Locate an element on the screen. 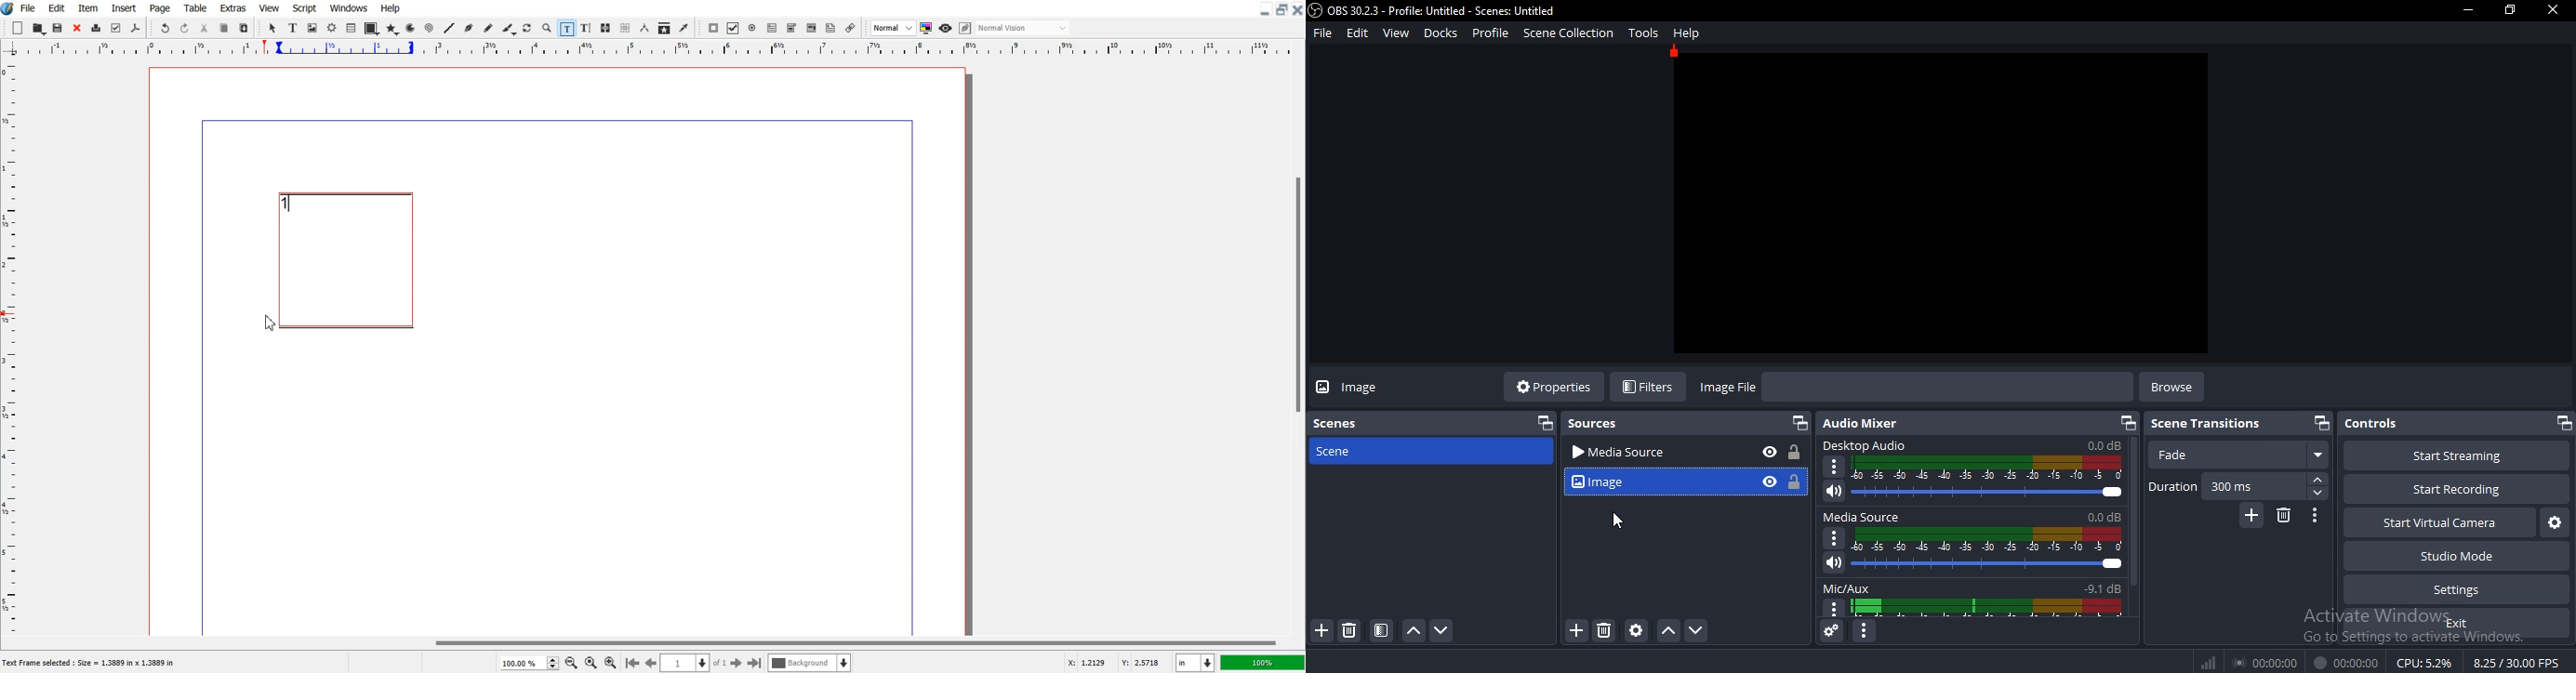 The height and width of the screenshot is (700, 2576). close is located at coordinates (1298, 10).